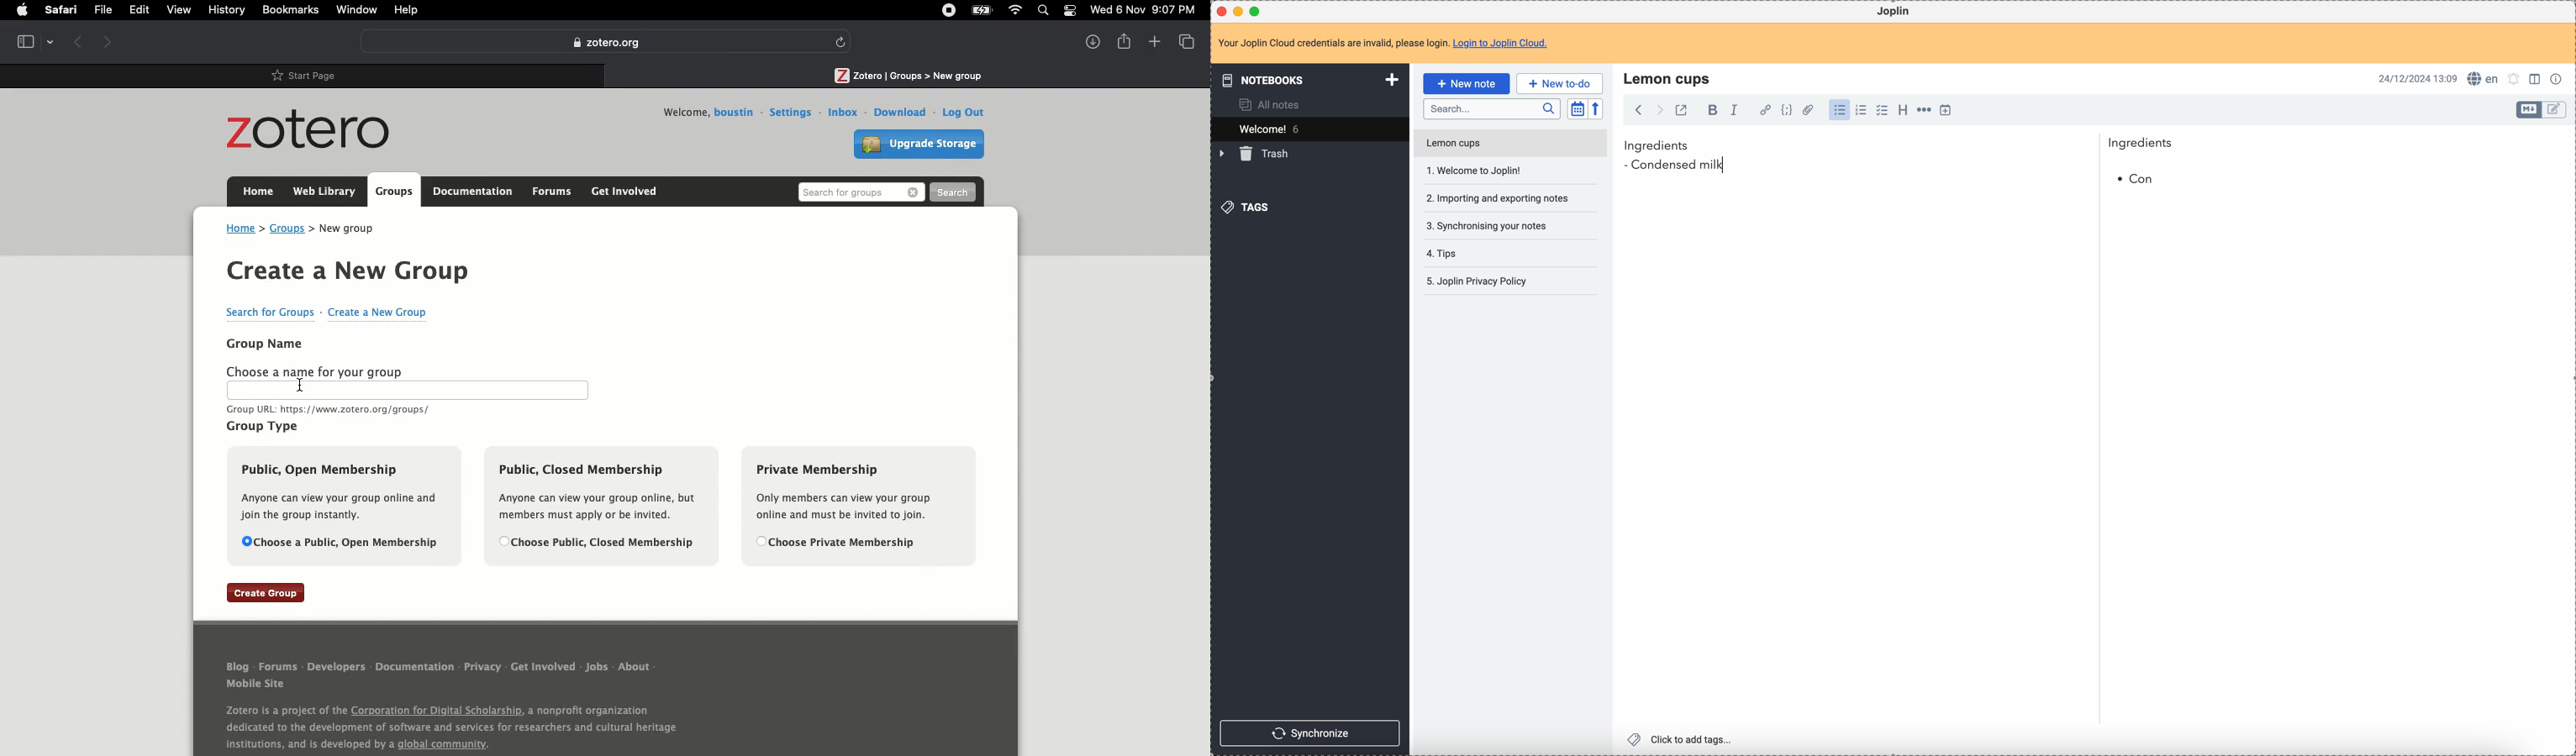  Describe the element at coordinates (635, 665) in the screenshot. I see `About` at that location.